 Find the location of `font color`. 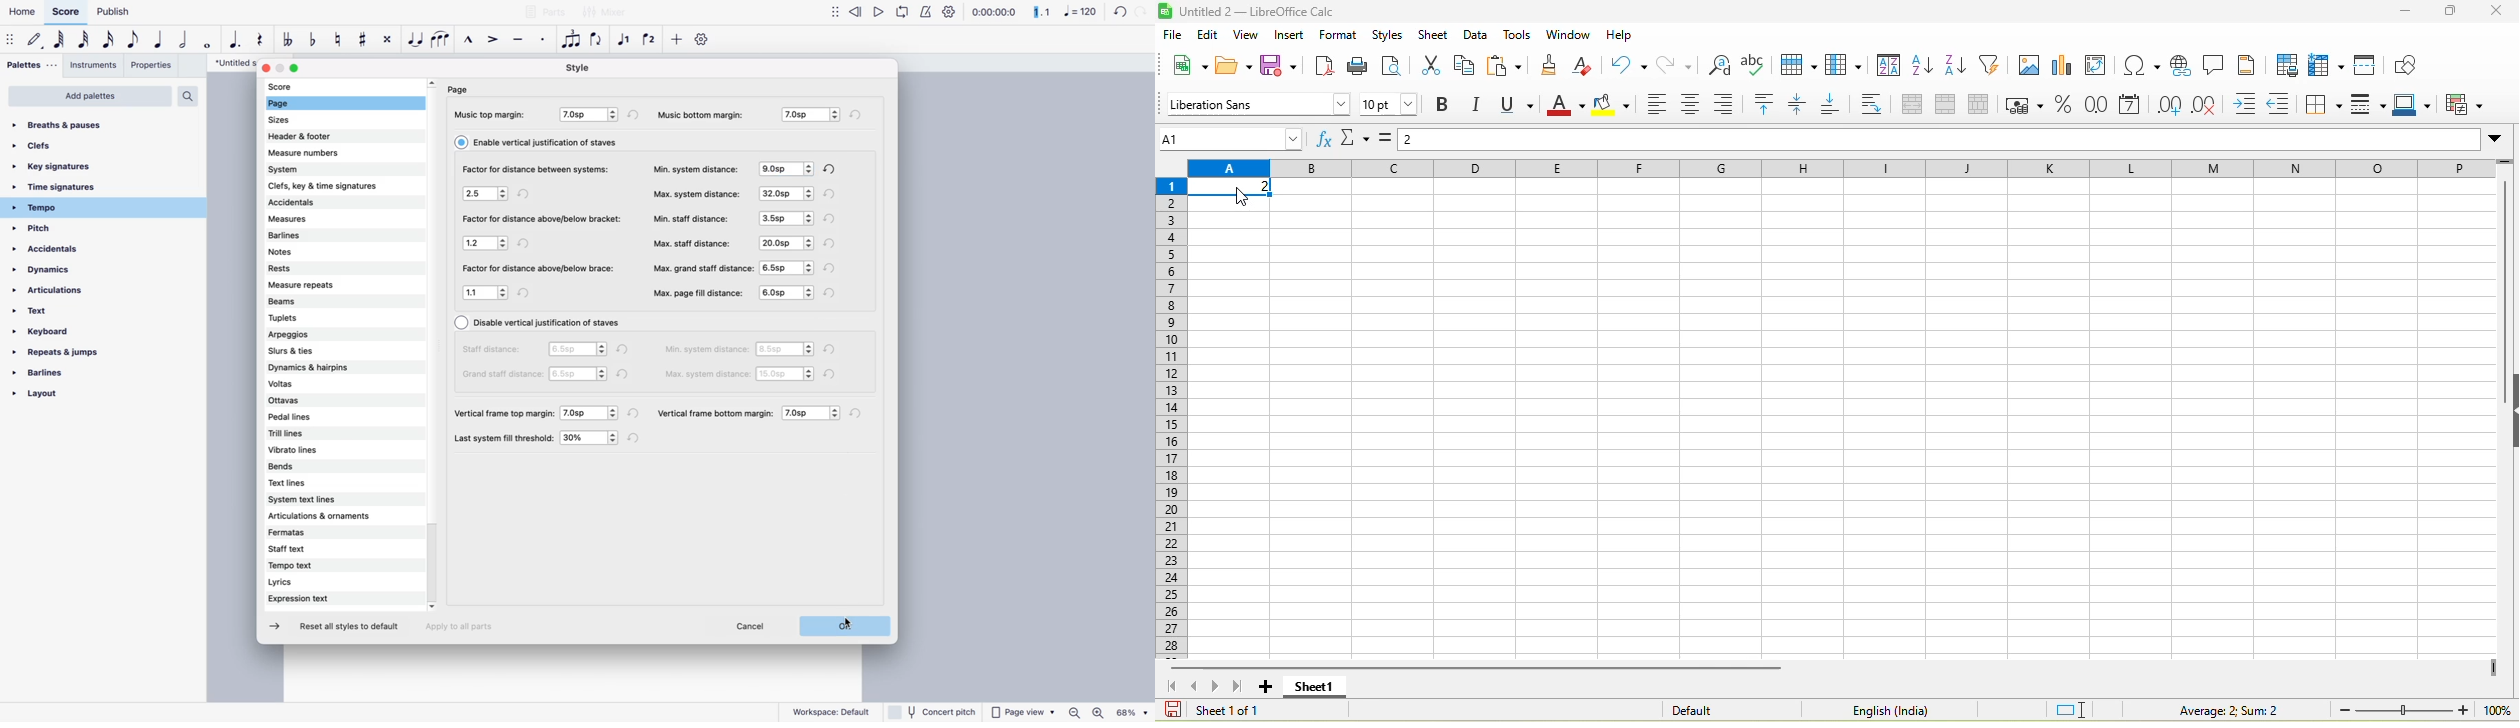

font color is located at coordinates (1571, 106).